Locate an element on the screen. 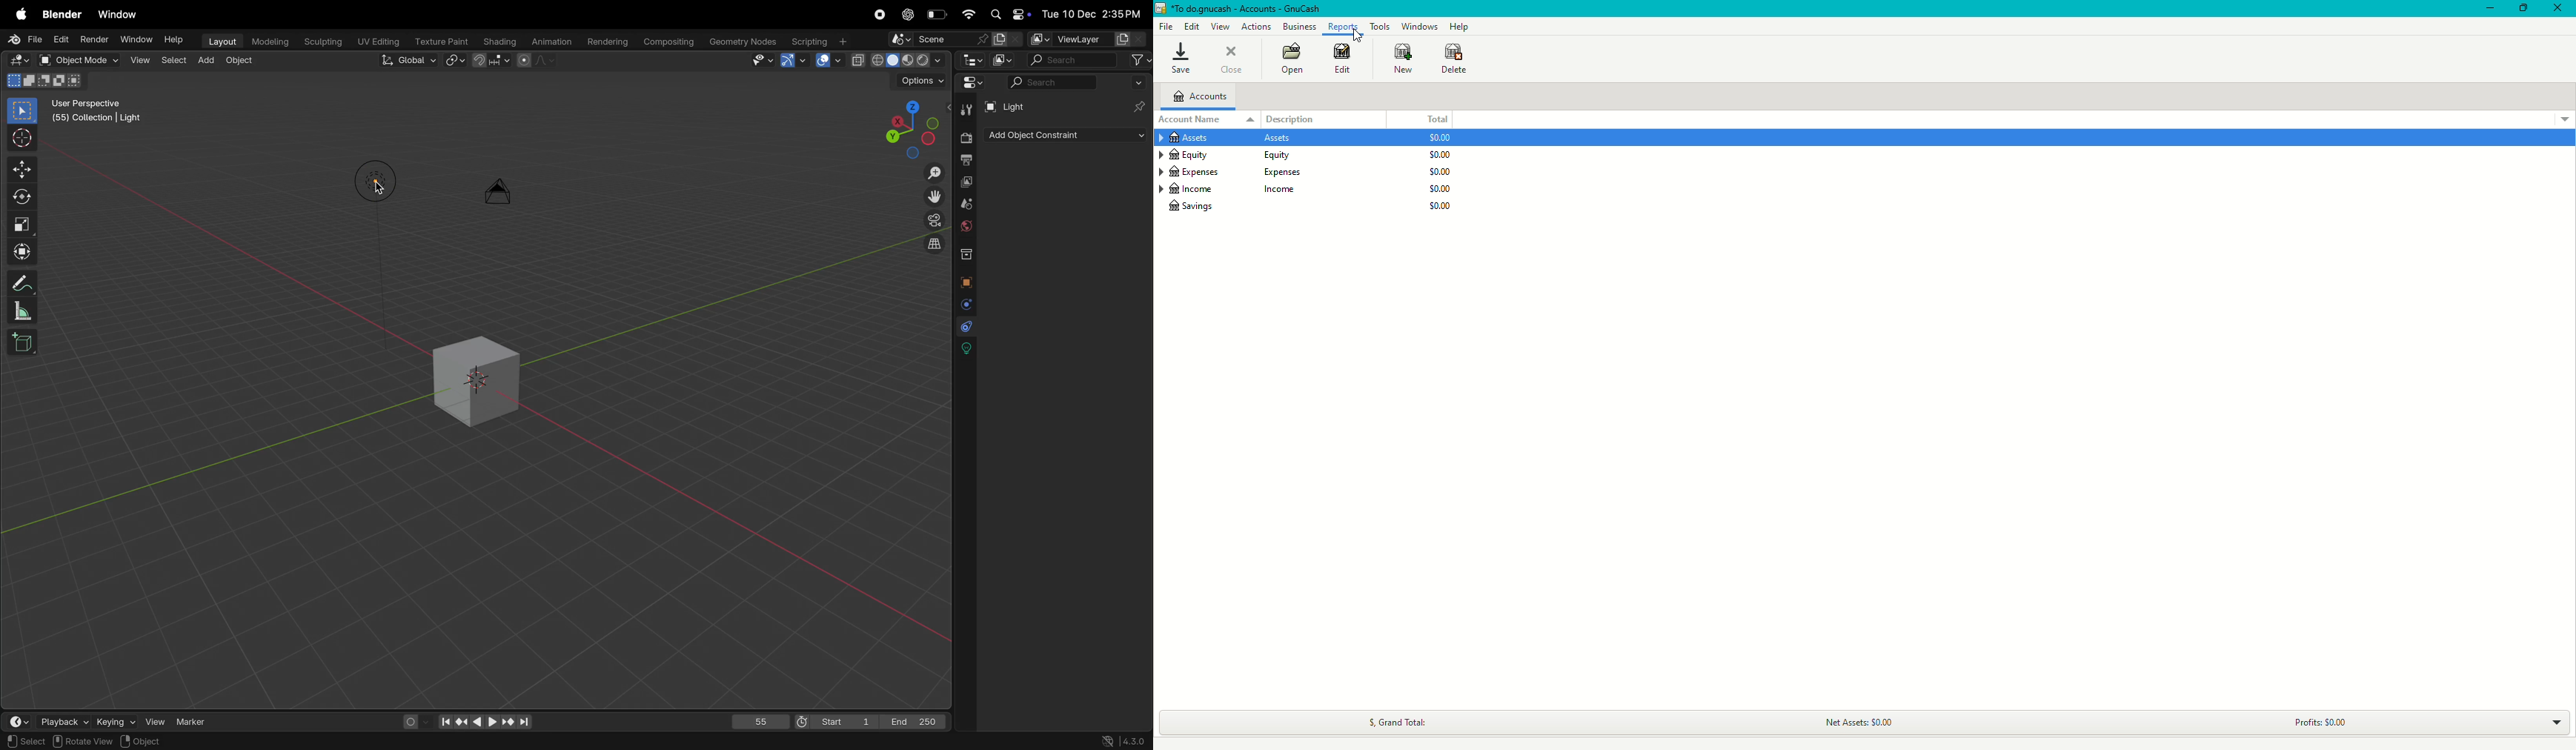 The width and height of the screenshot is (2576, 756). Show gimzo is located at coordinates (791, 60).